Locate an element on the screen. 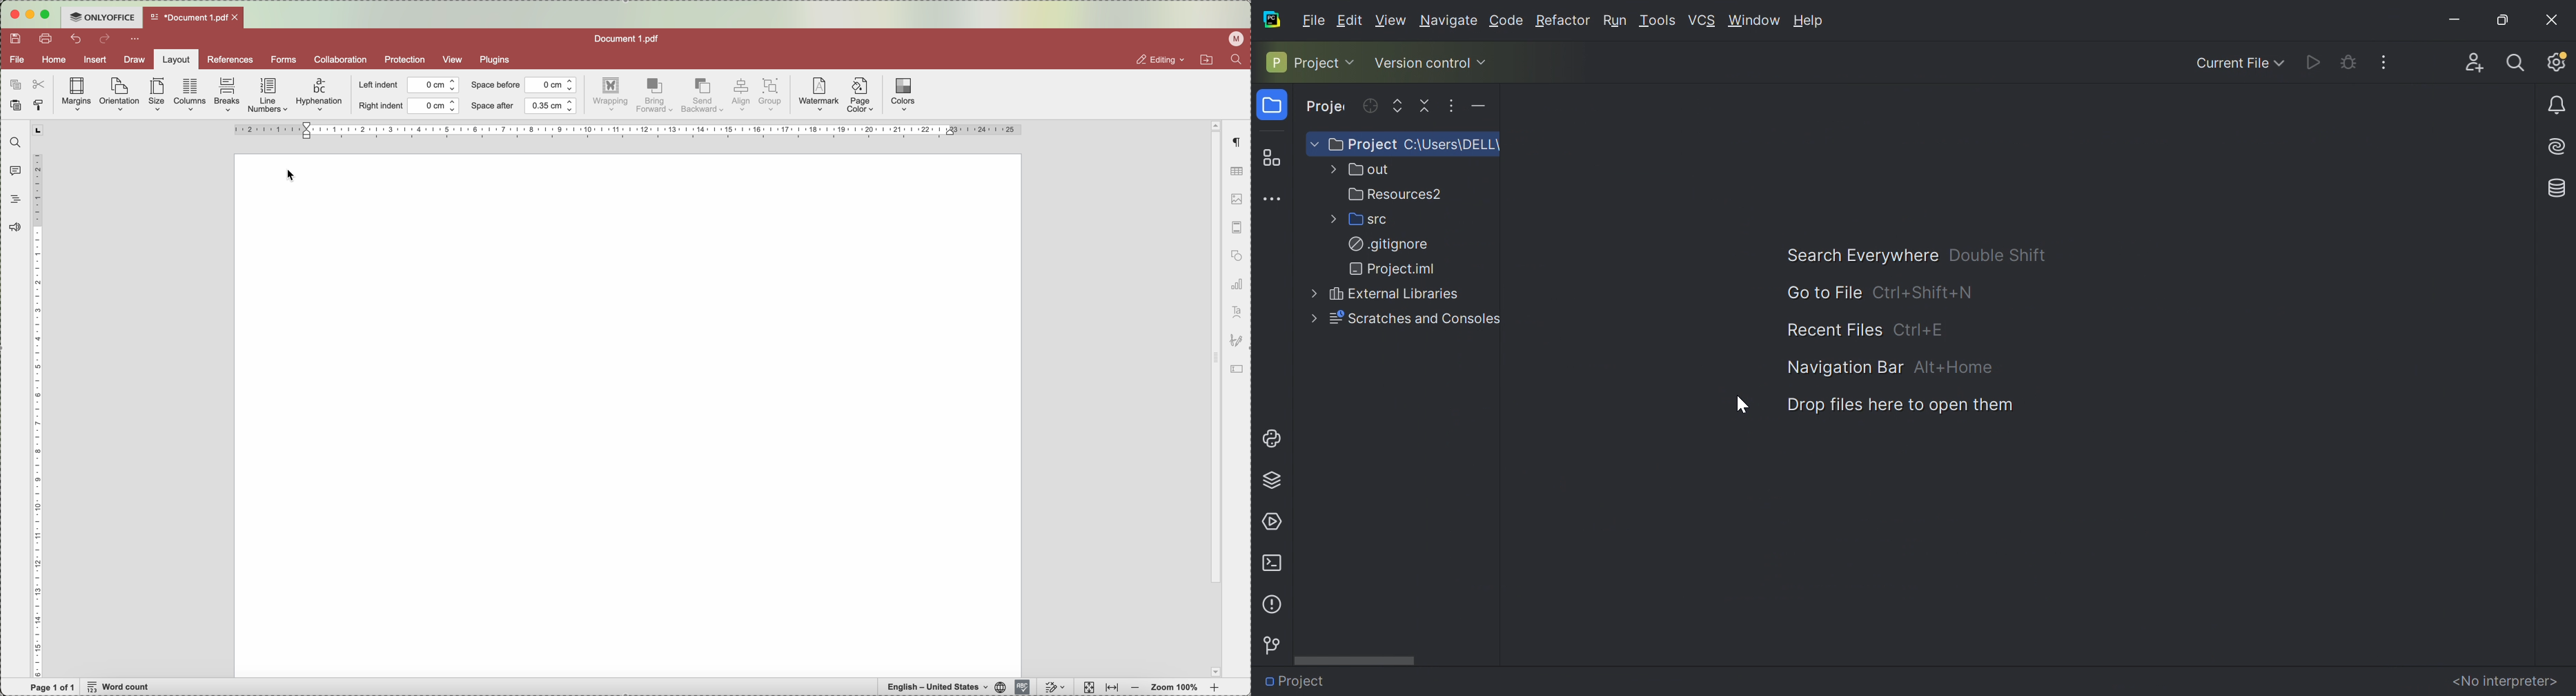 This screenshot has width=2576, height=700. size is located at coordinates (159, 95).